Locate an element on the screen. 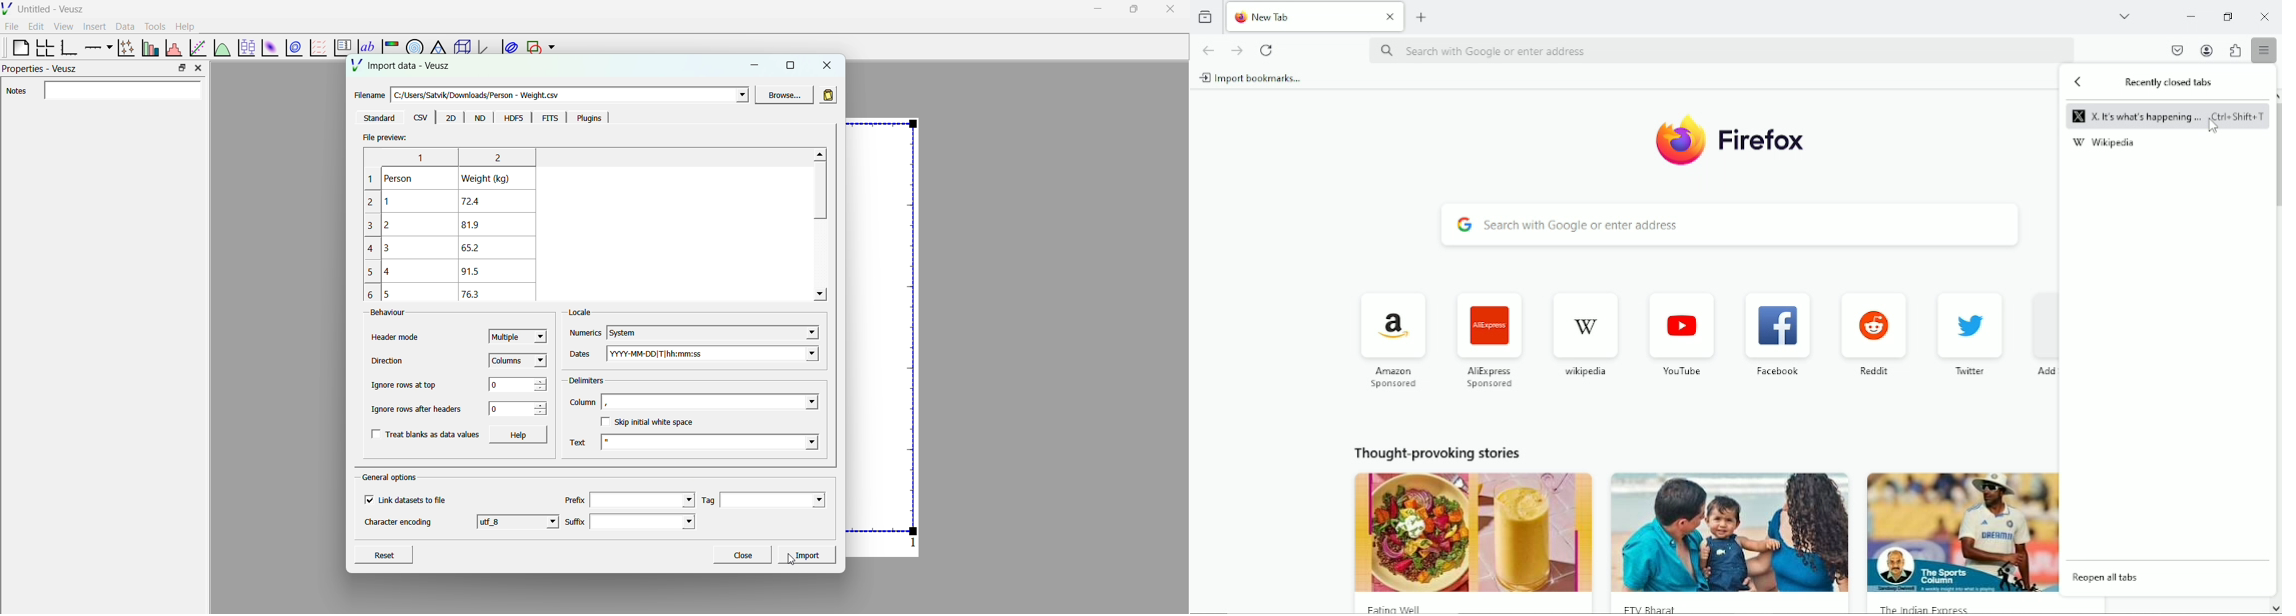 The image size is (2296, 616). maximize is located at coordinates (1133, 8).